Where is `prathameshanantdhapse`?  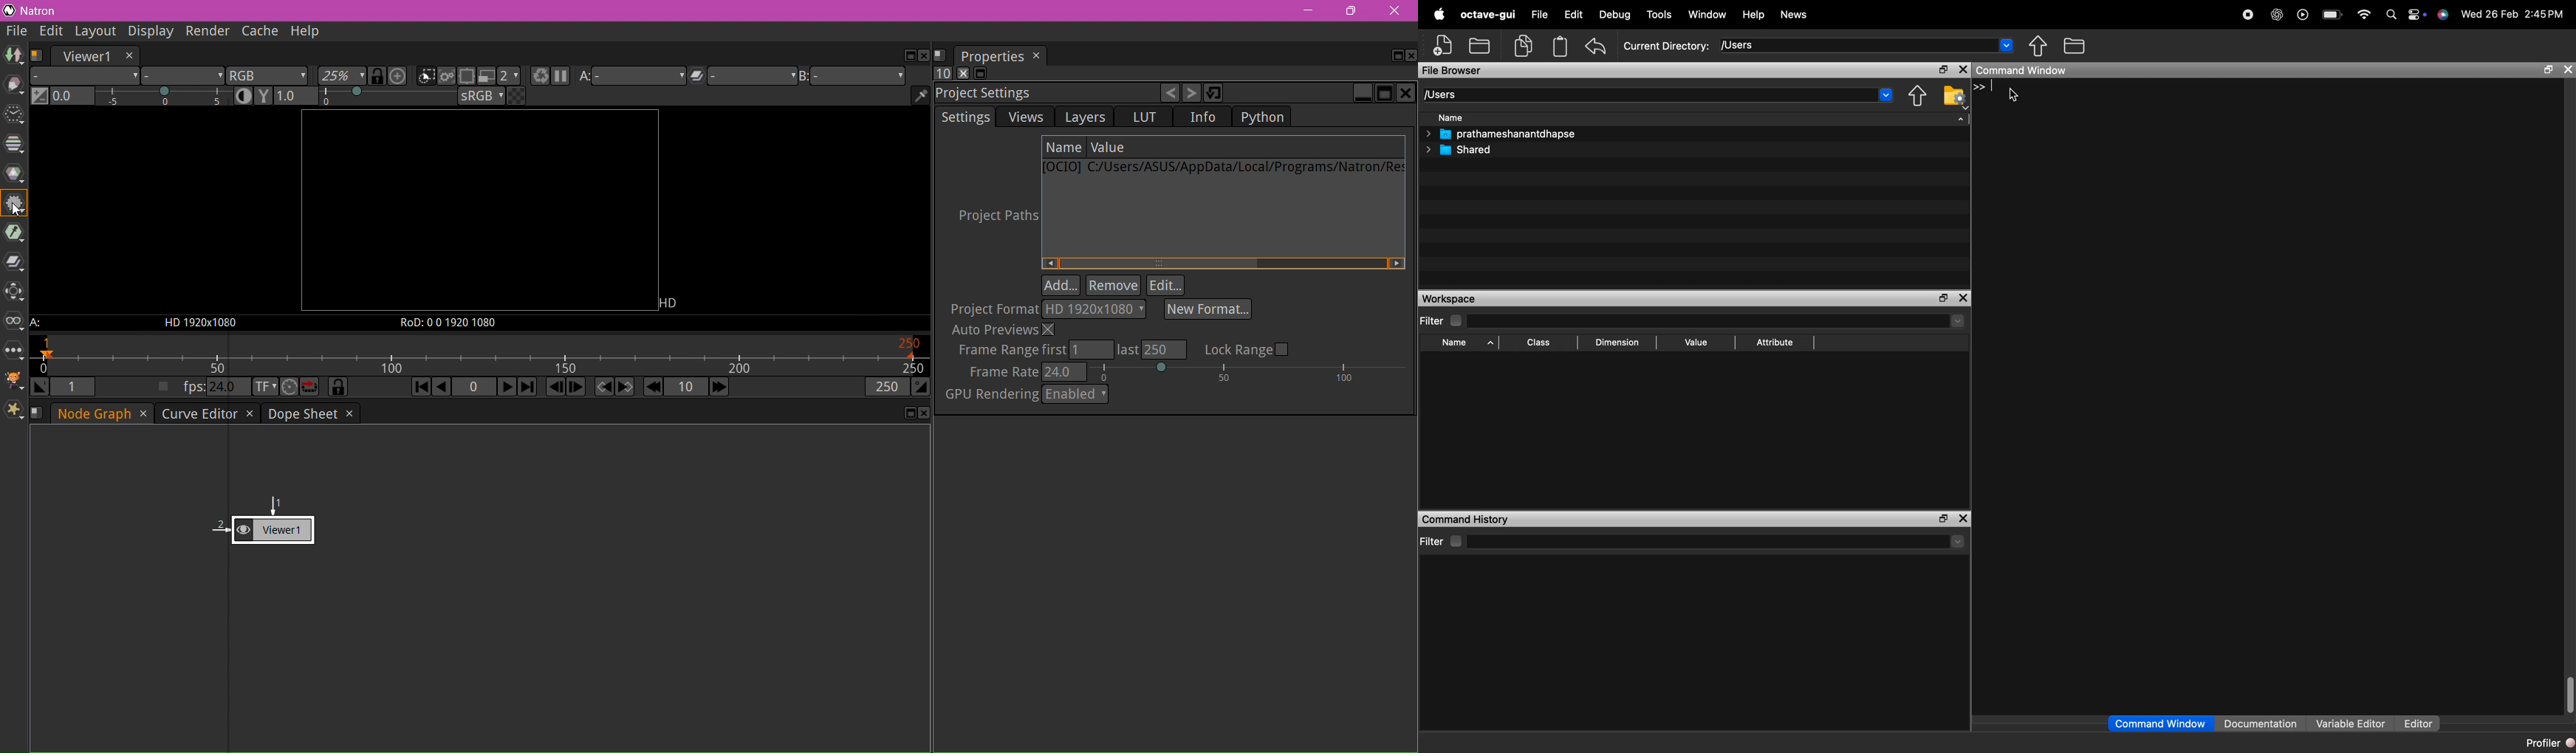
prathameshanantdhapse is located at coordinates (1509, 135).